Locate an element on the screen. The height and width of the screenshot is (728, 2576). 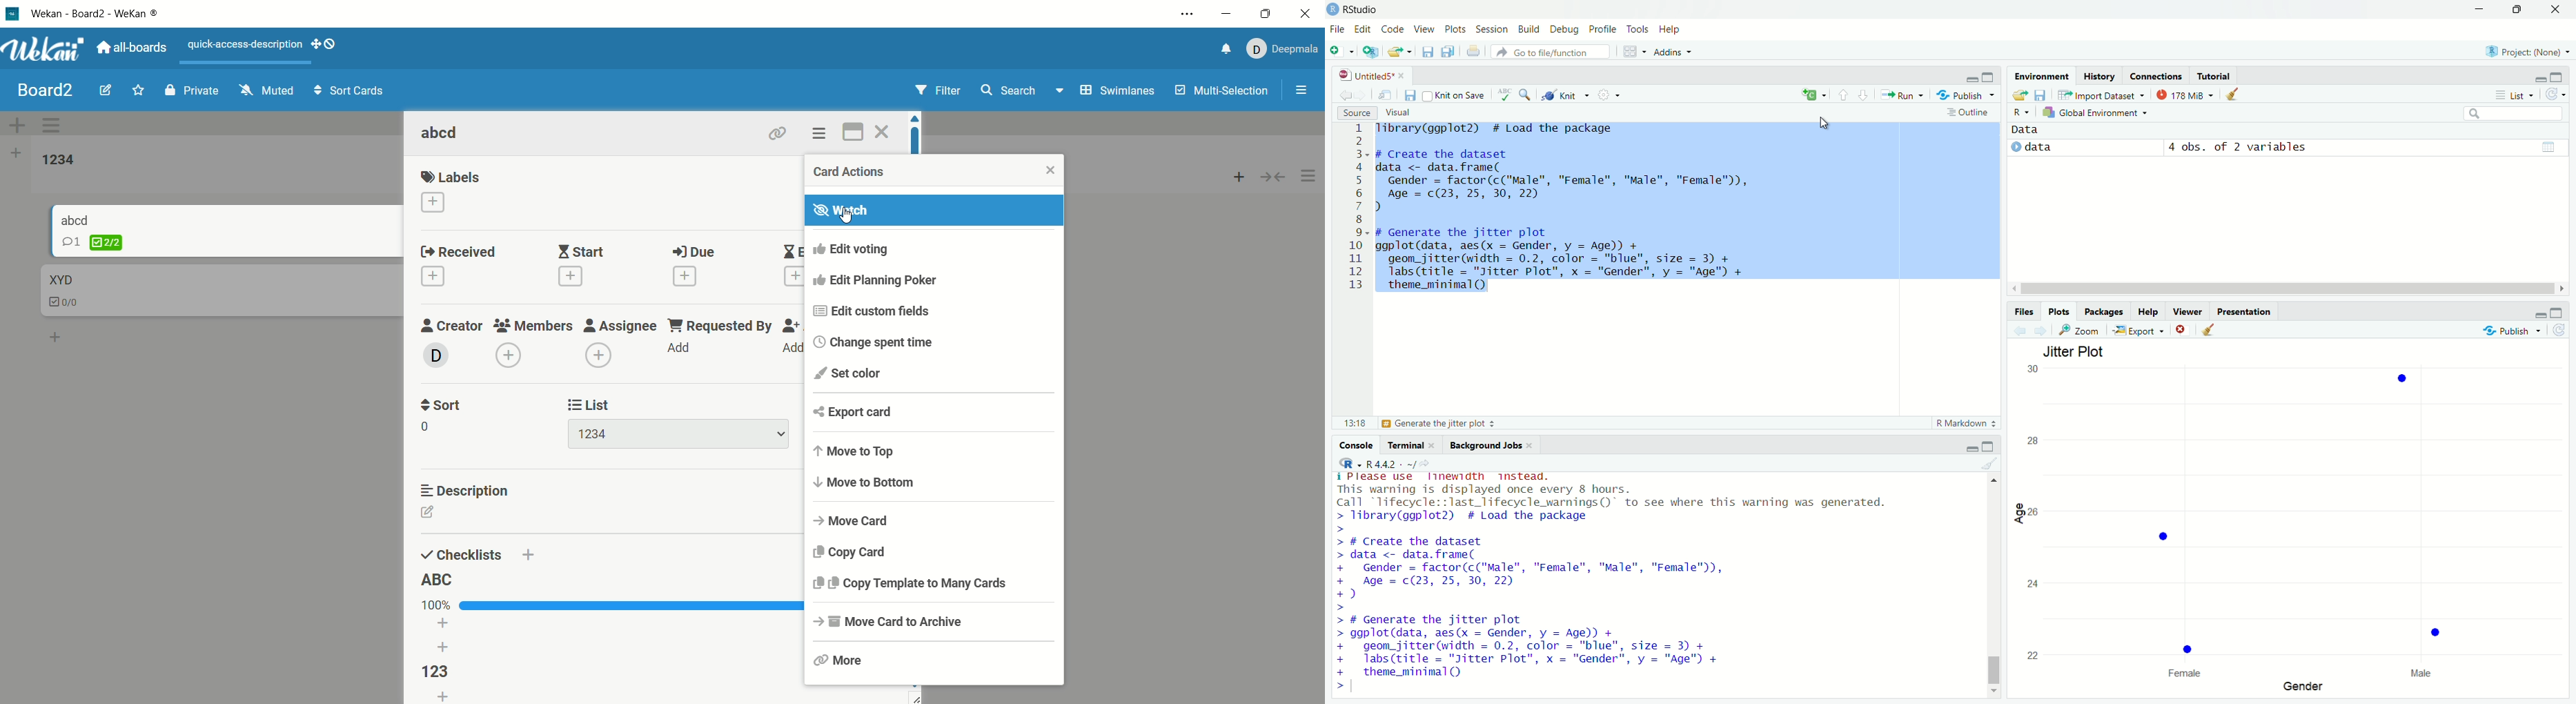
refresh is located at coordinates (2563, 331).